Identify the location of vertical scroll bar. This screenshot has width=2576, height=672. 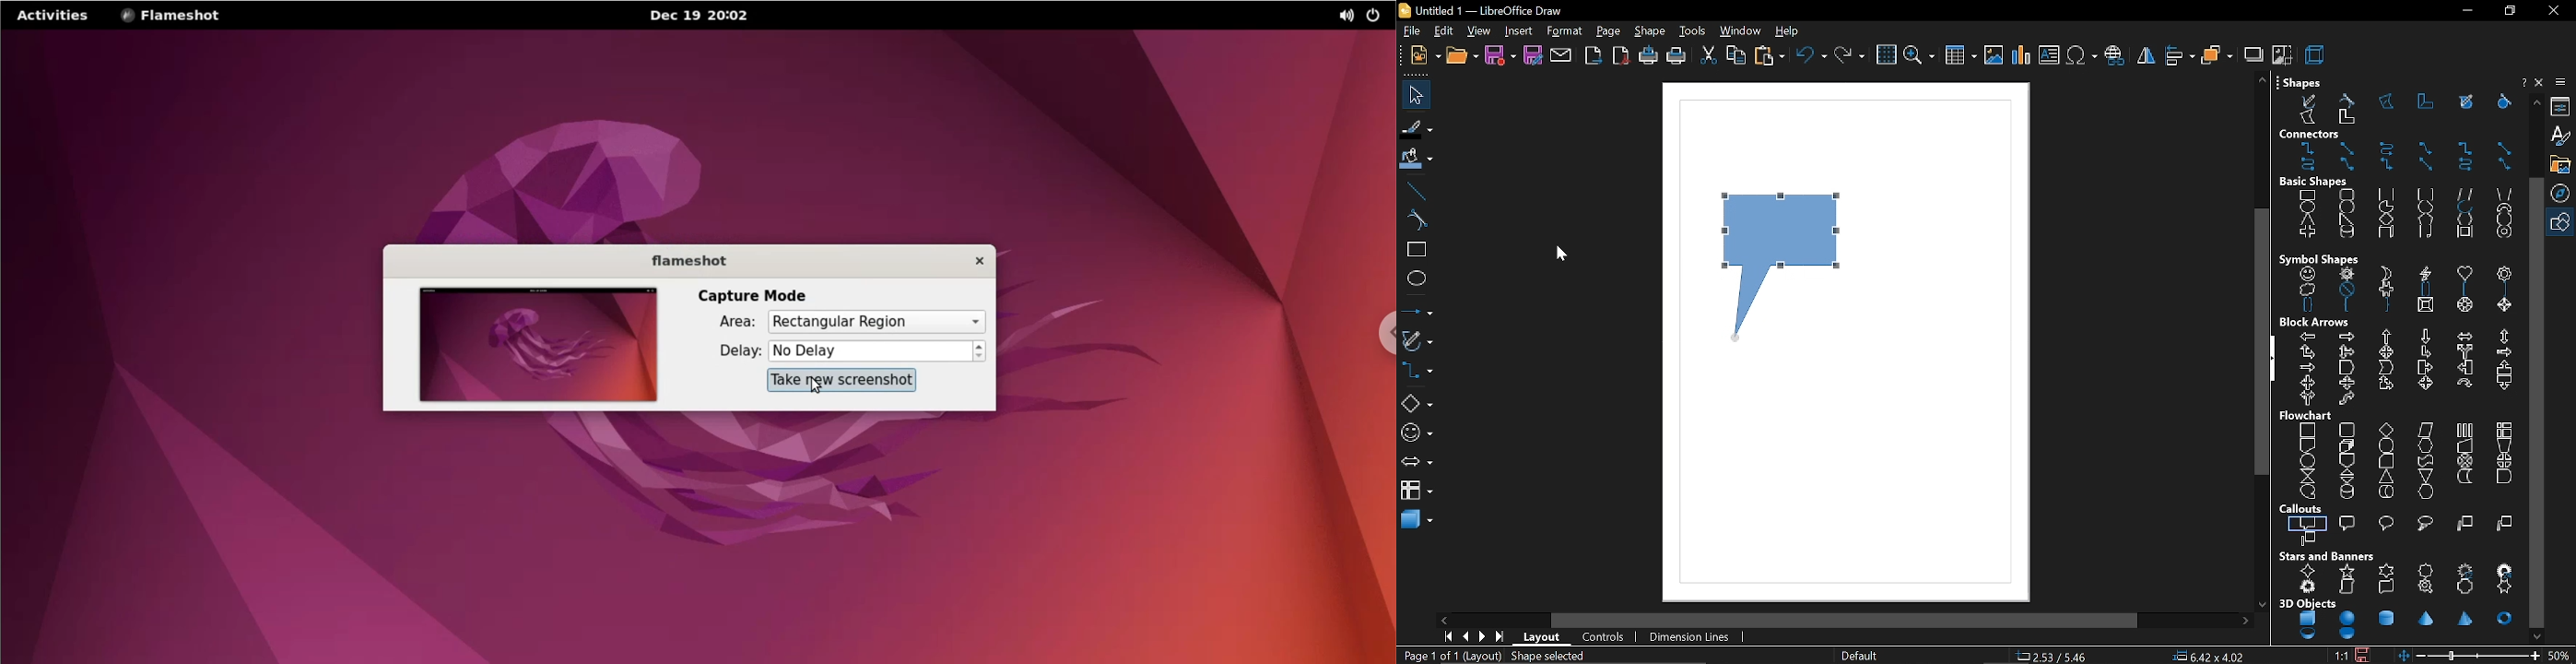
(2262, 343).